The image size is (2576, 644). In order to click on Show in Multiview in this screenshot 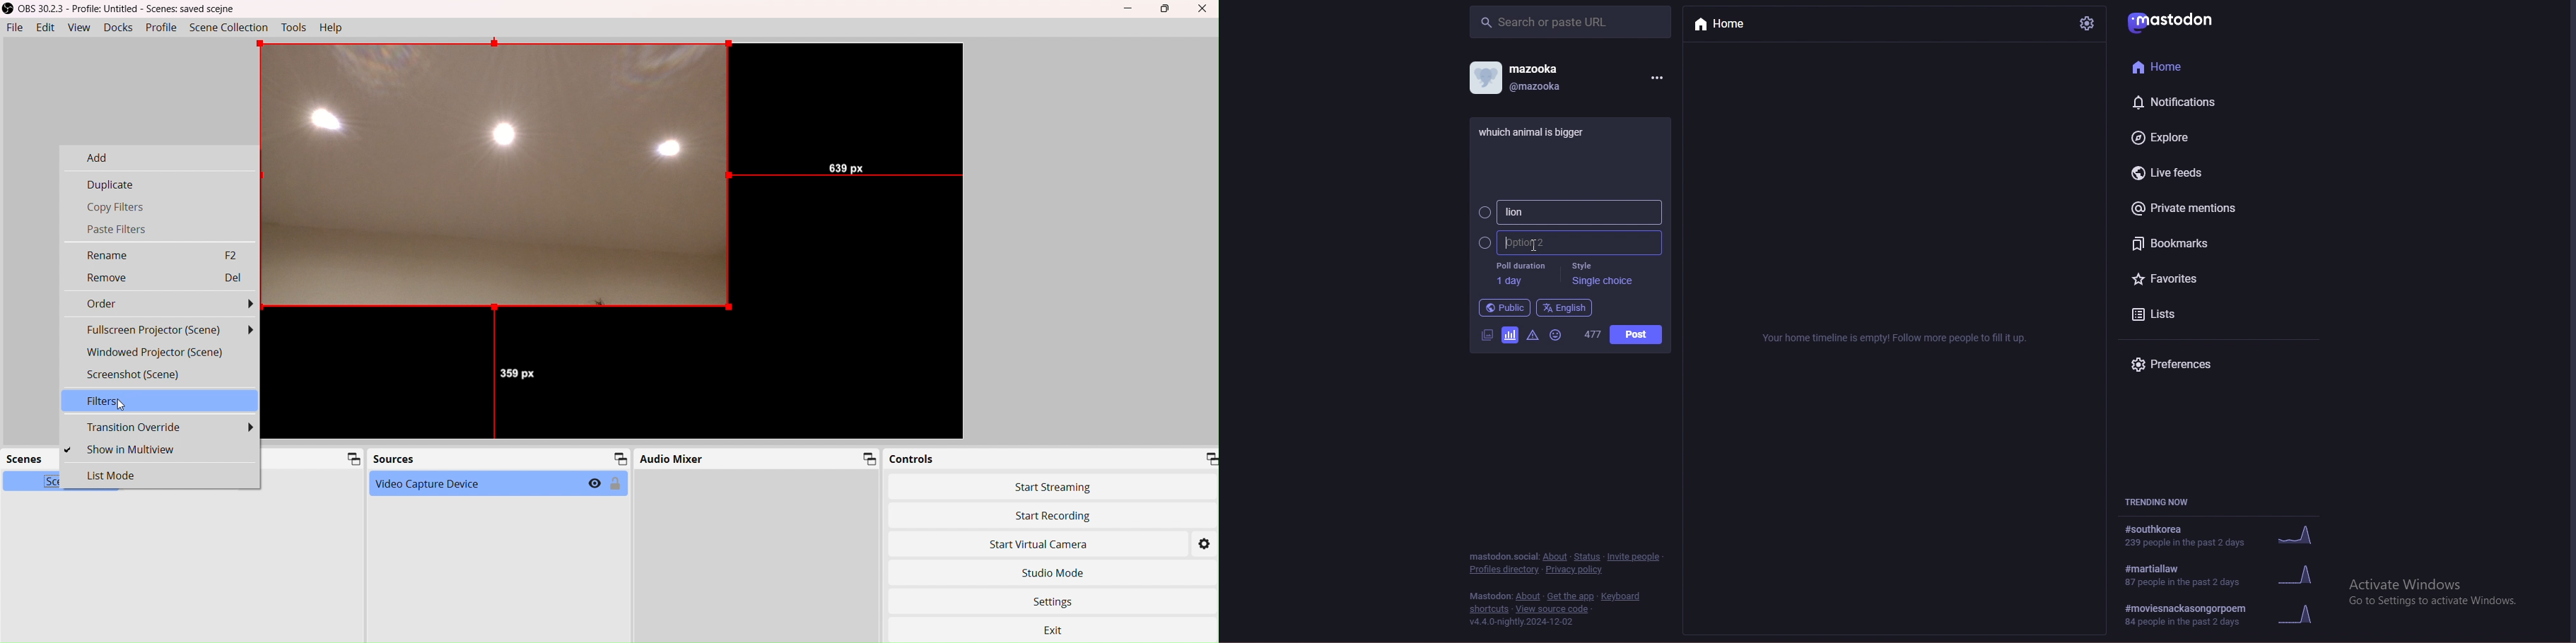, I will do `click(132, 451)`.